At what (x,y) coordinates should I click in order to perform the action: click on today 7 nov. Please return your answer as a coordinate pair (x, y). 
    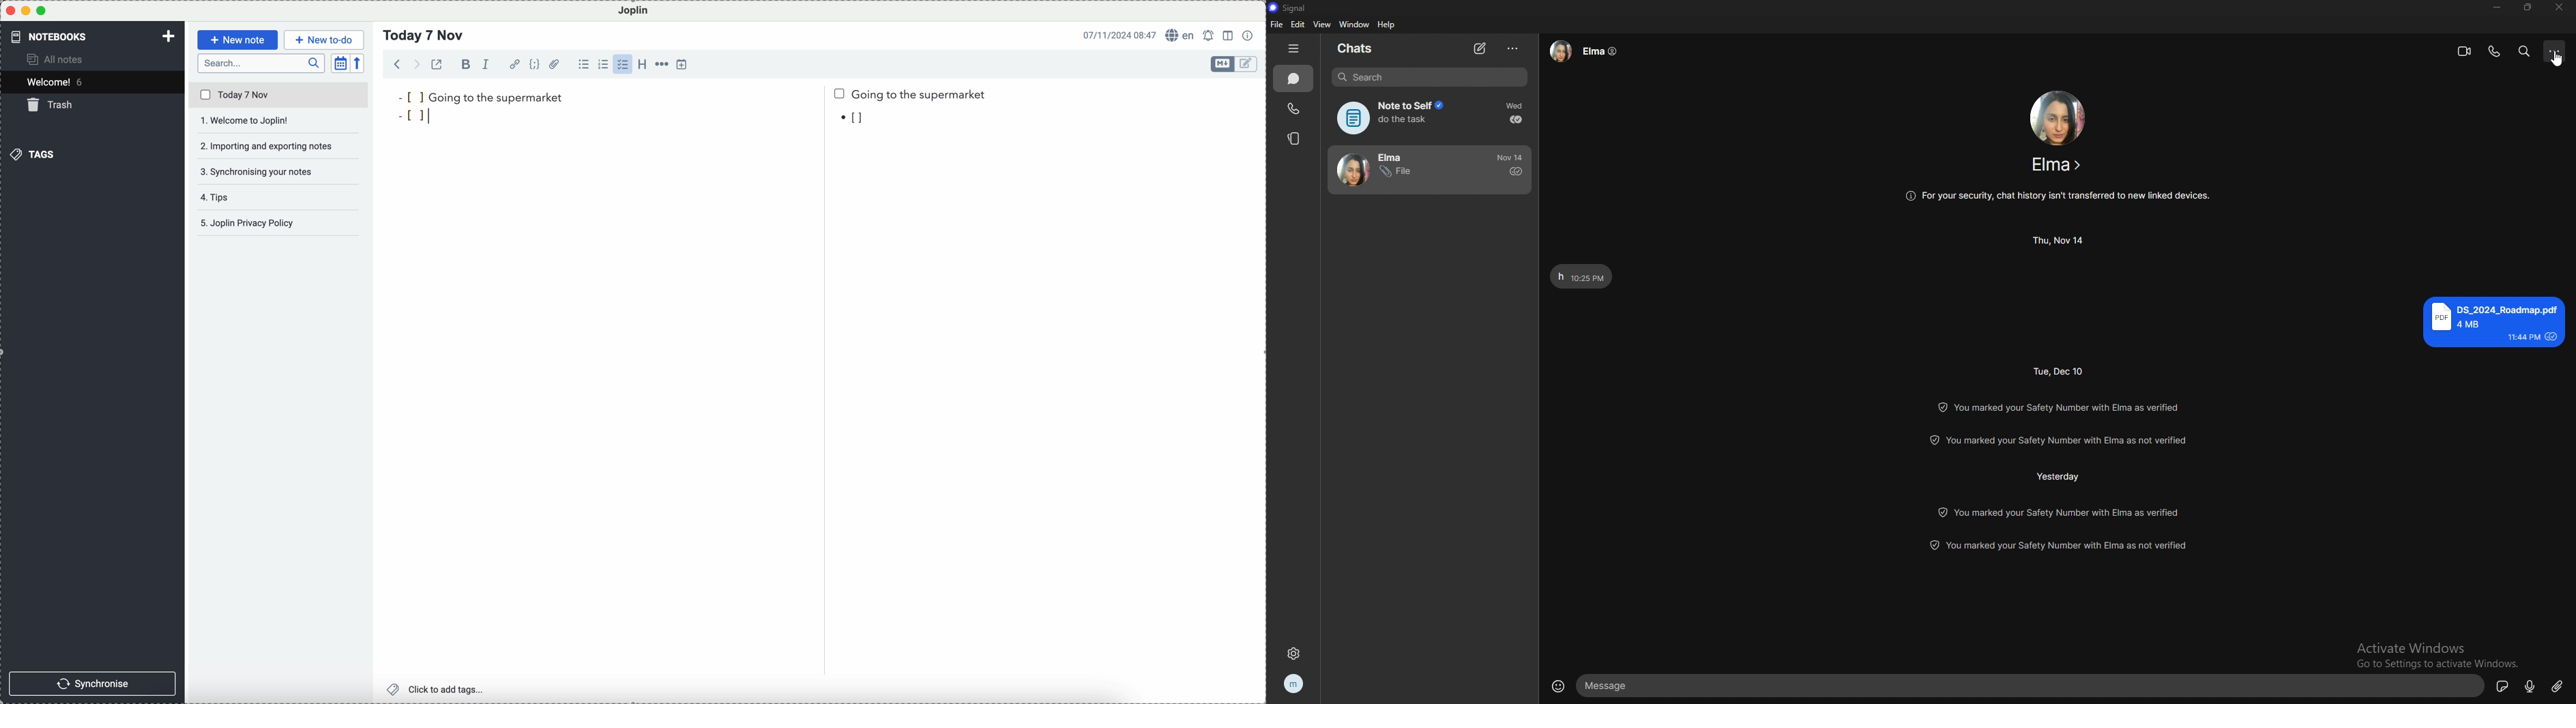
    Looking at the image, I should click on (279, 96).